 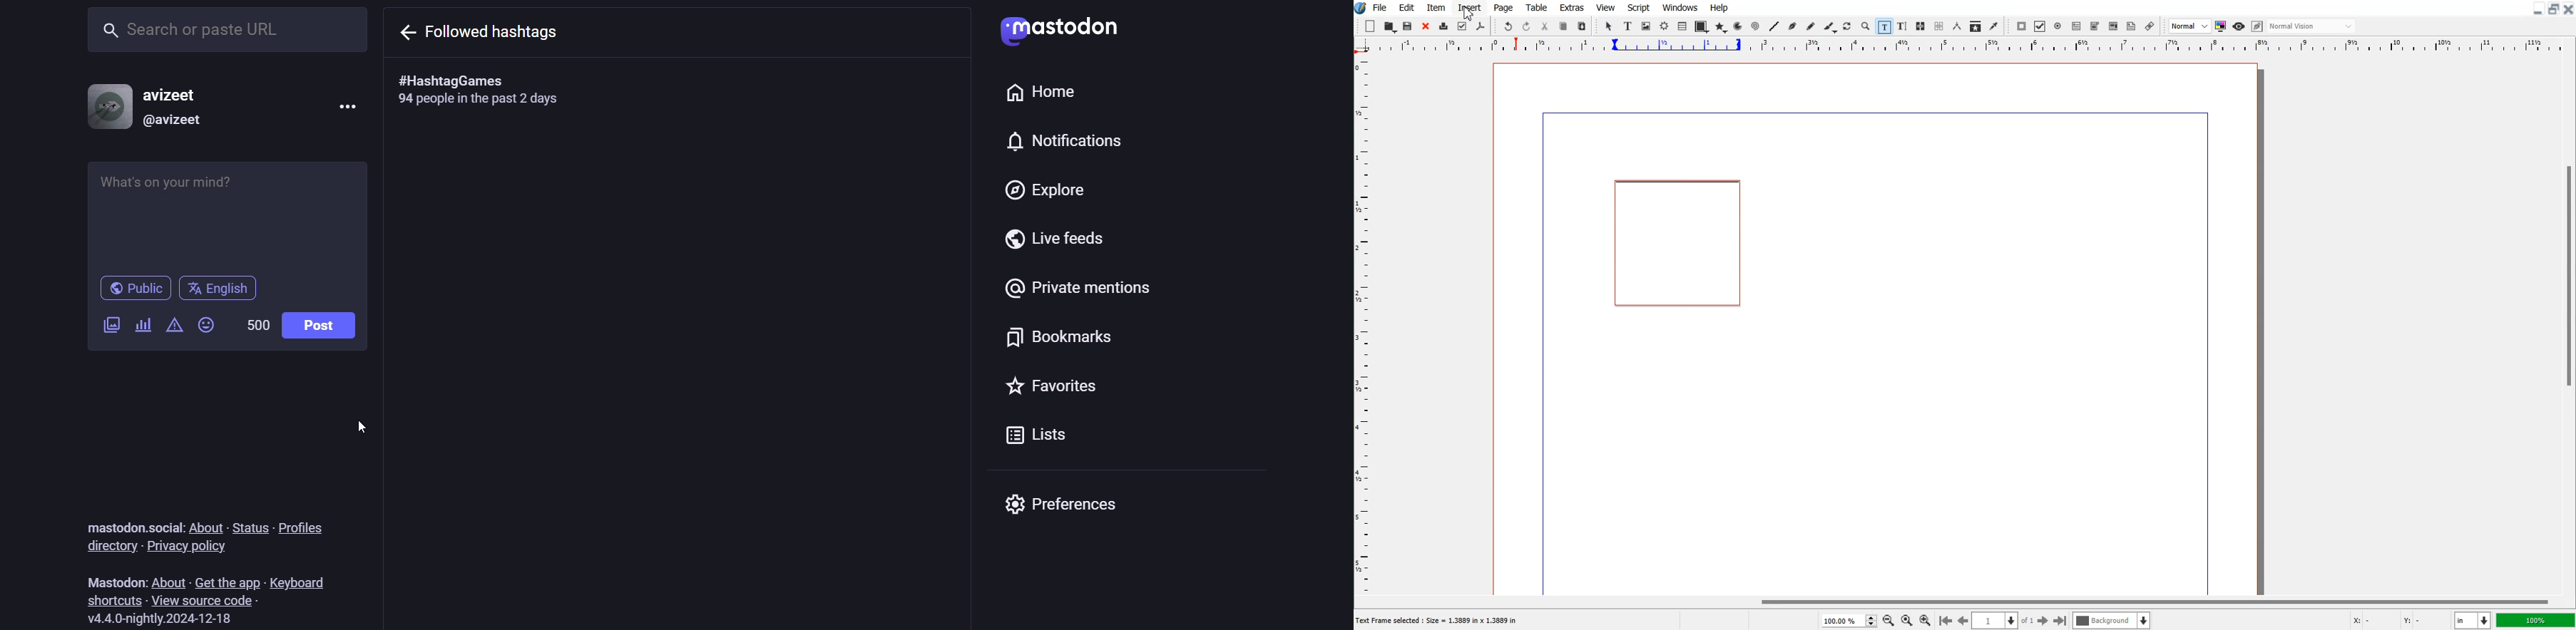 I want to click on Table, so click(x=1683, y=26).